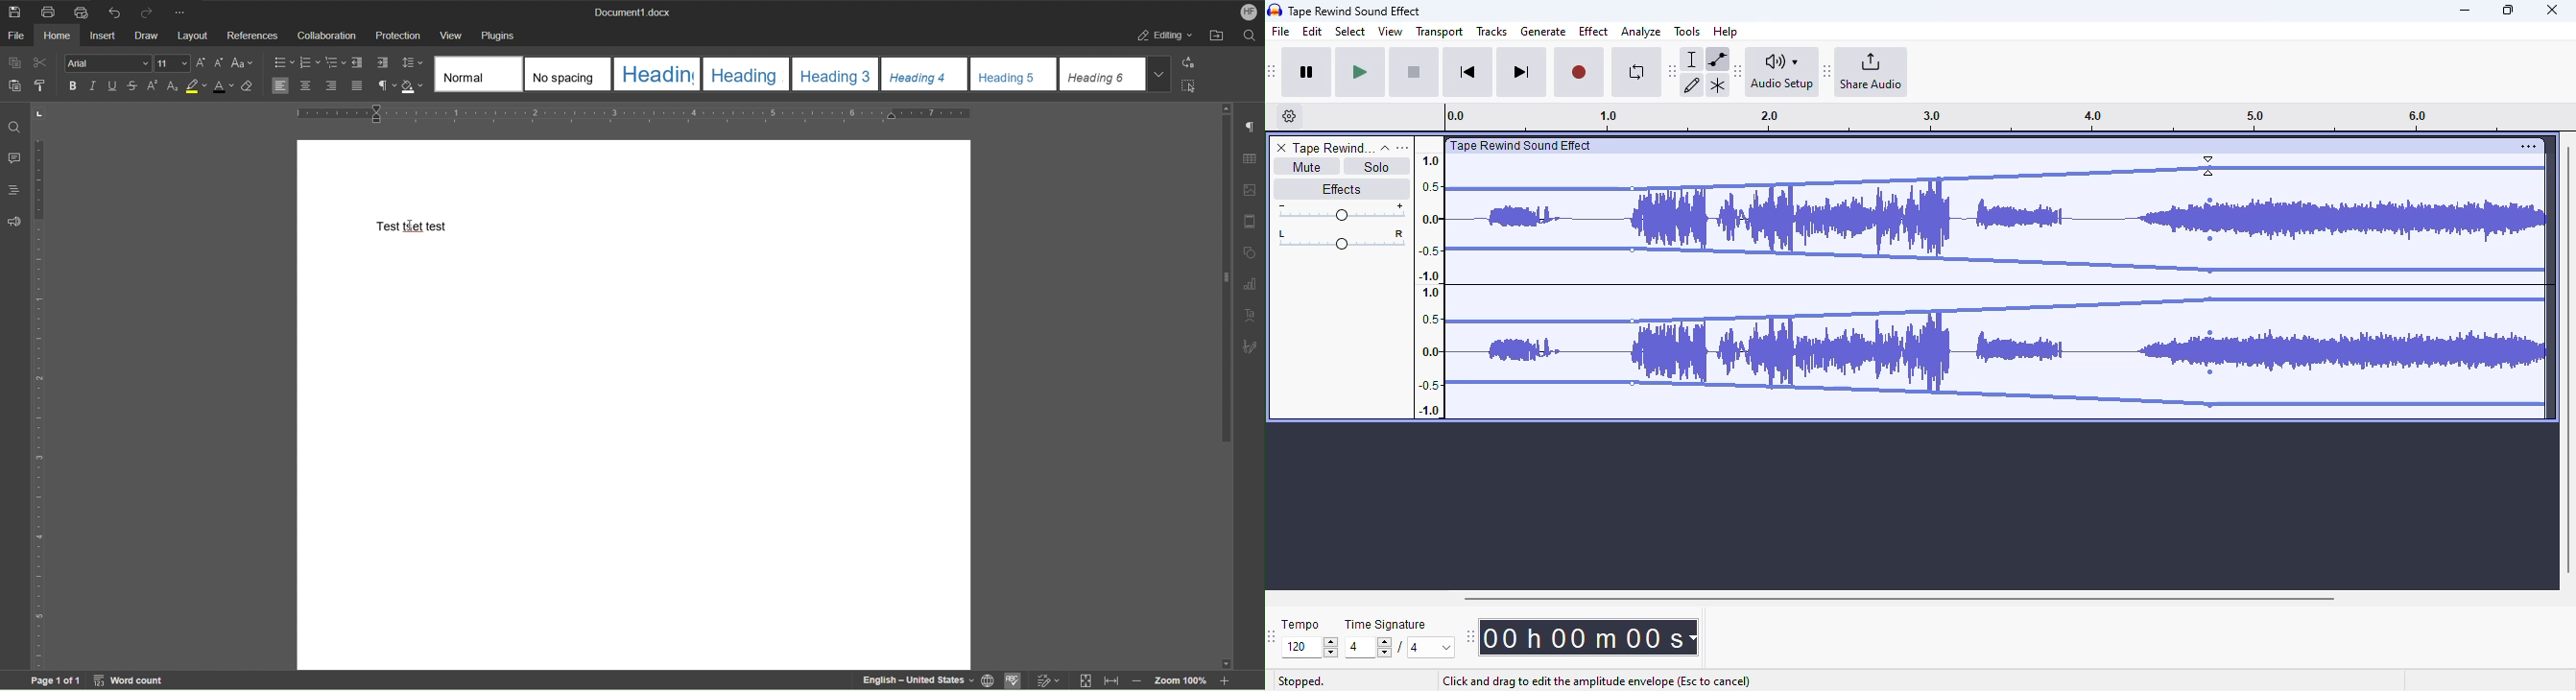 The image size is (2576, 700). Describe the element at coordinates (1377, 166) in the screenshot. I see `solo` at that location.